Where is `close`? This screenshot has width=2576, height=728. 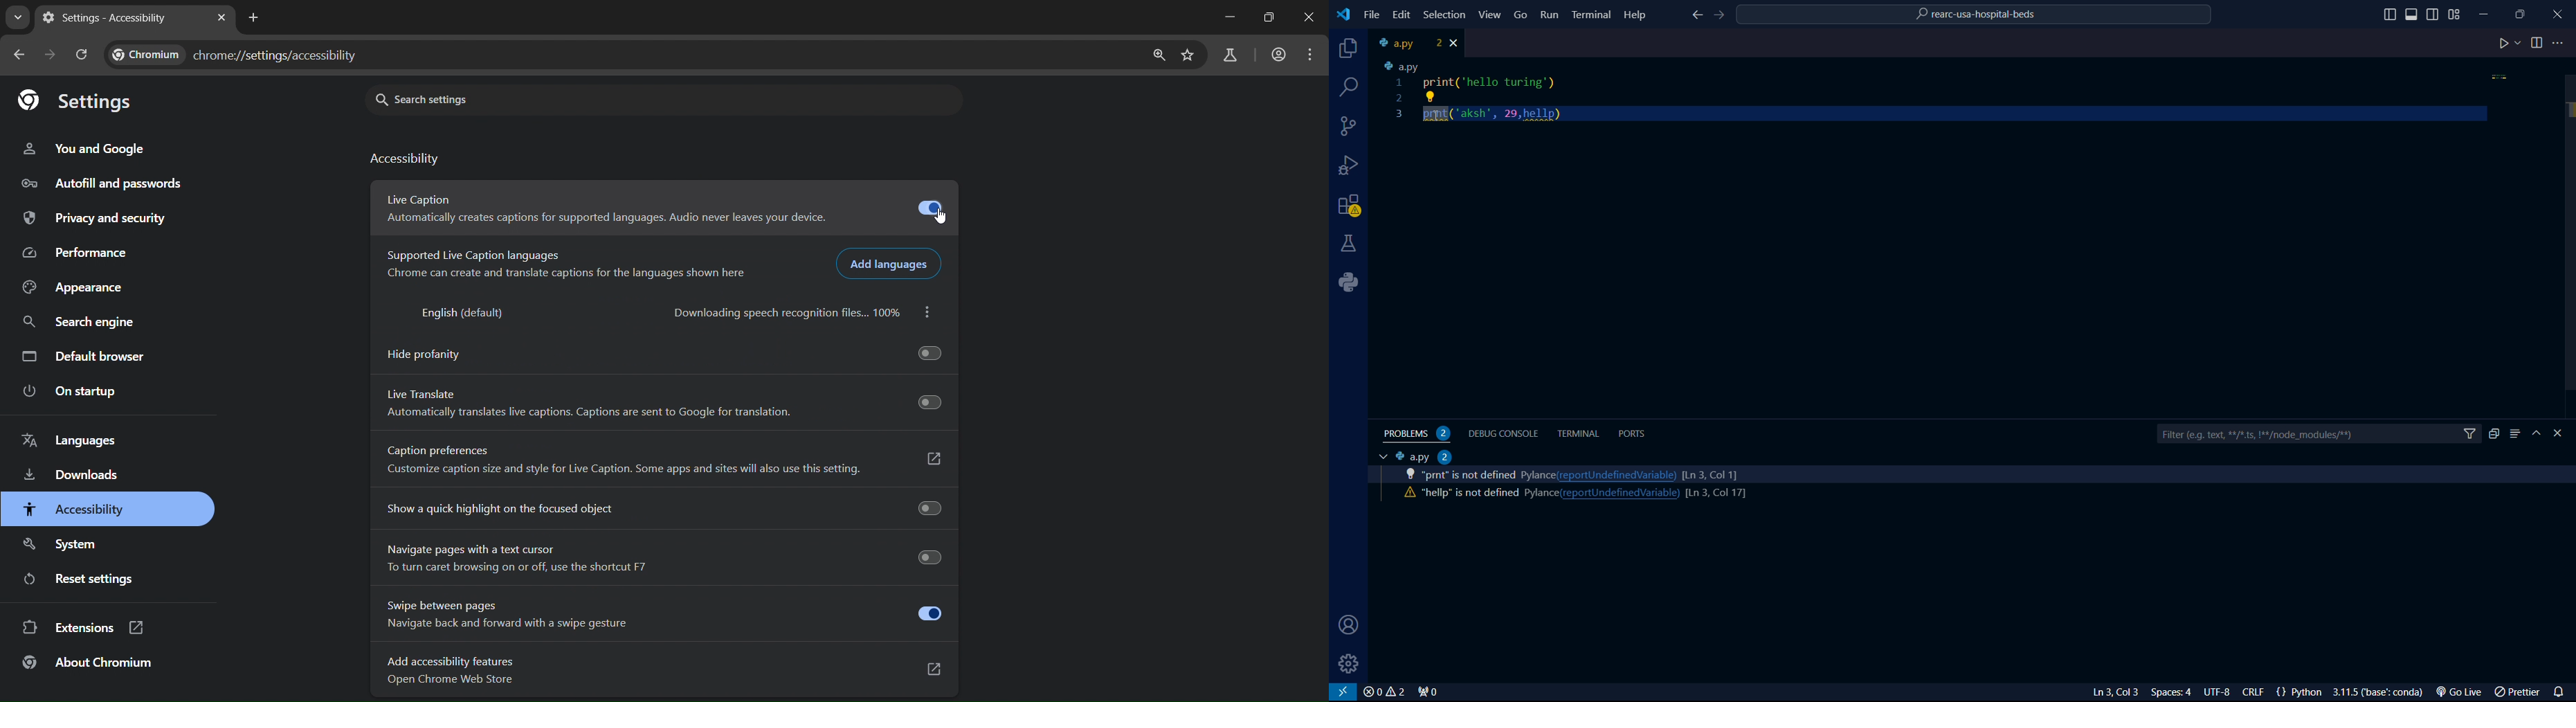 close is located at coordinates (1457, 43).